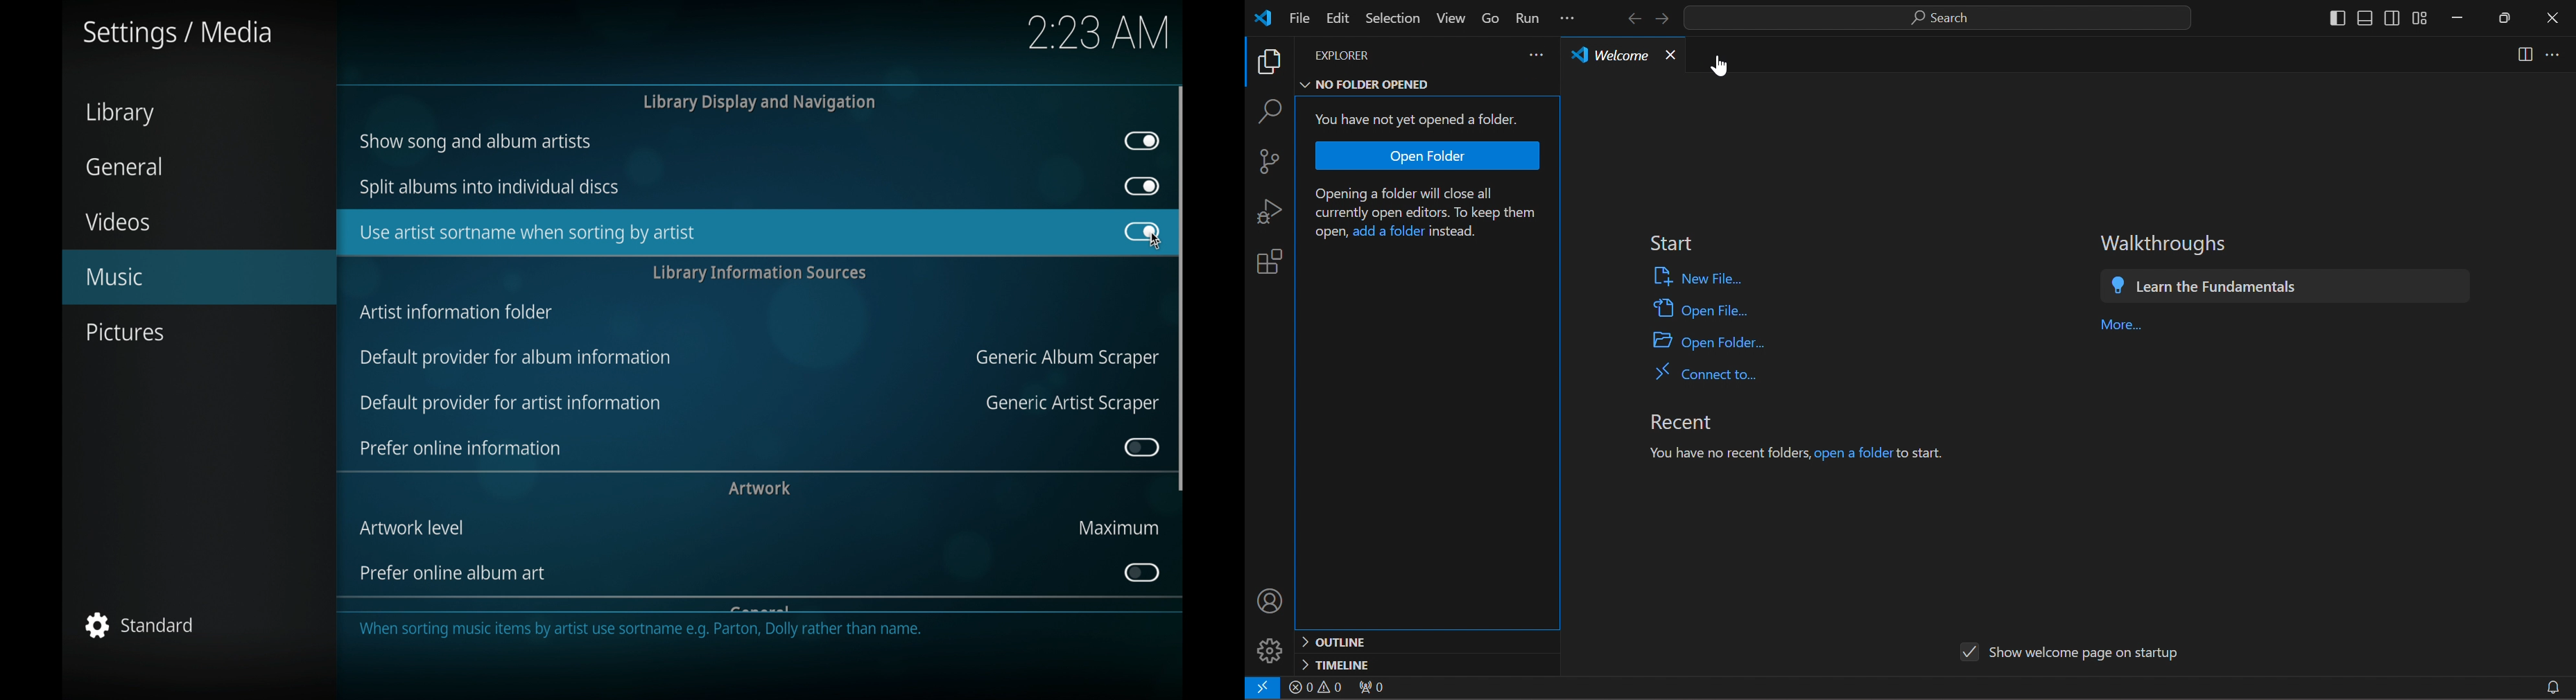 This screenshot has width=2576, height=700. What do you see at coordinates (1141, 447) in the screenshot?
I see `toggle button` at bounding box center [1141, 447].